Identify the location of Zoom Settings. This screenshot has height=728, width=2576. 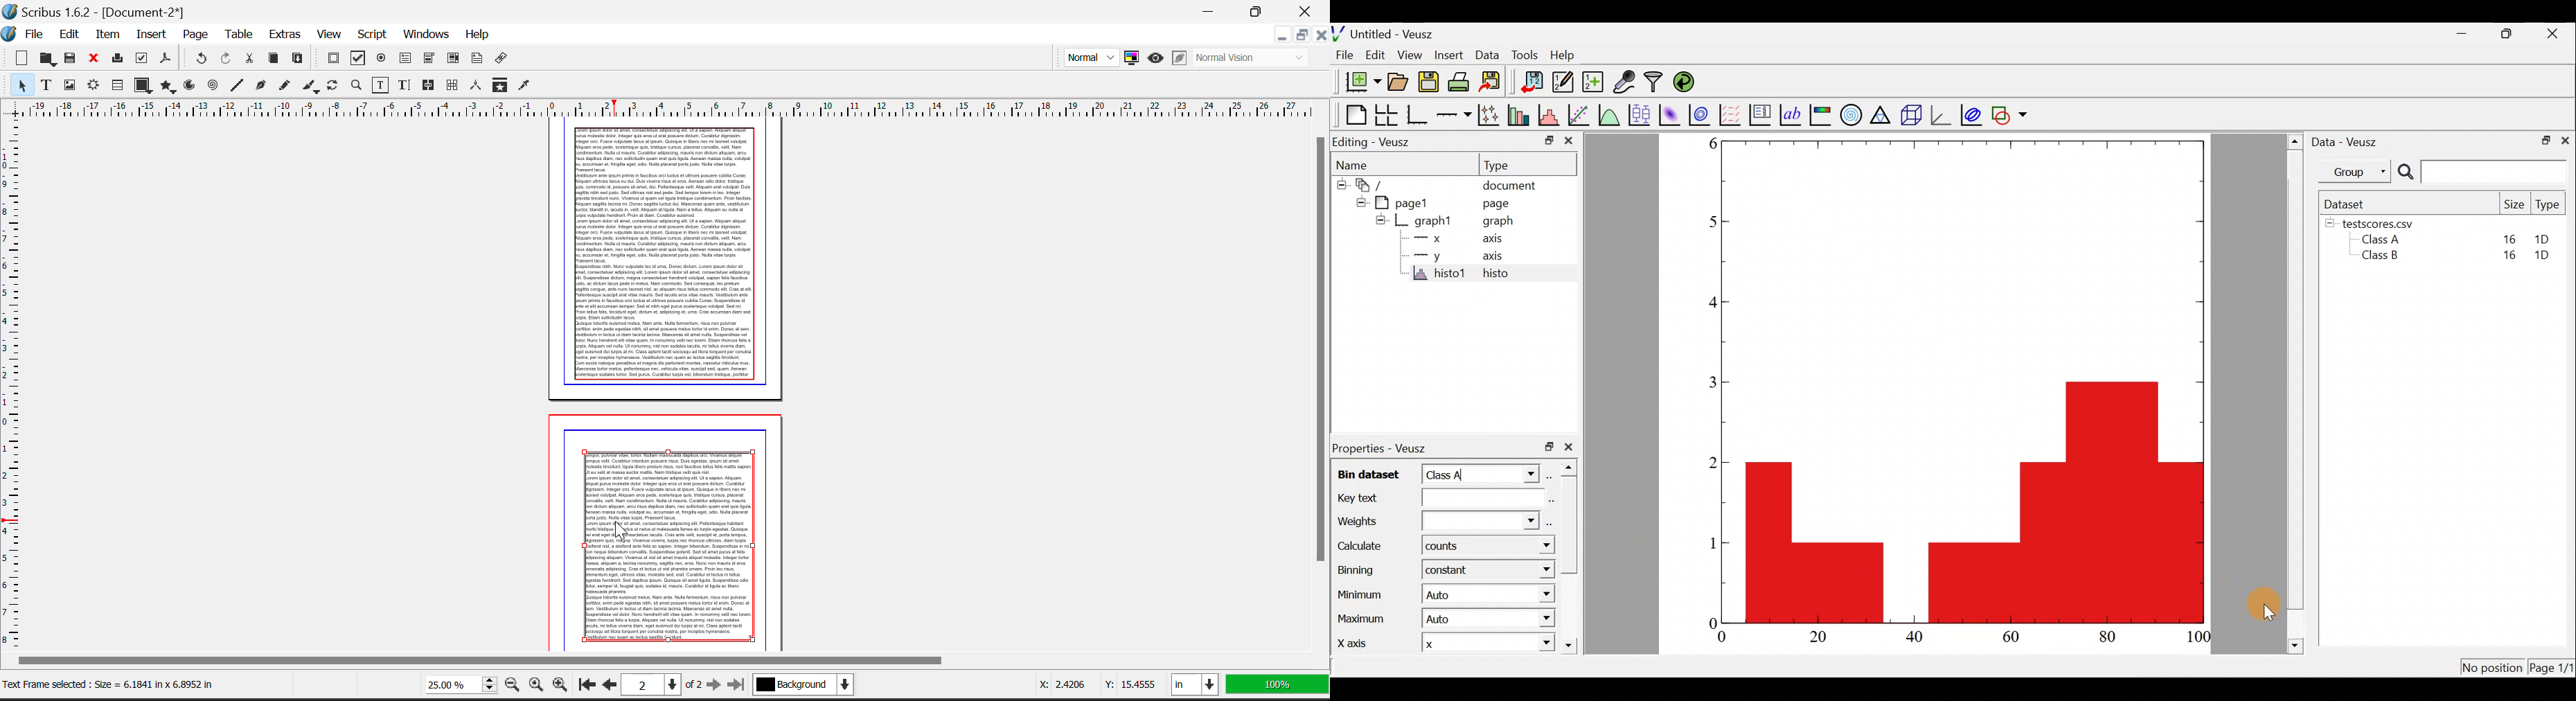
(537, 686).